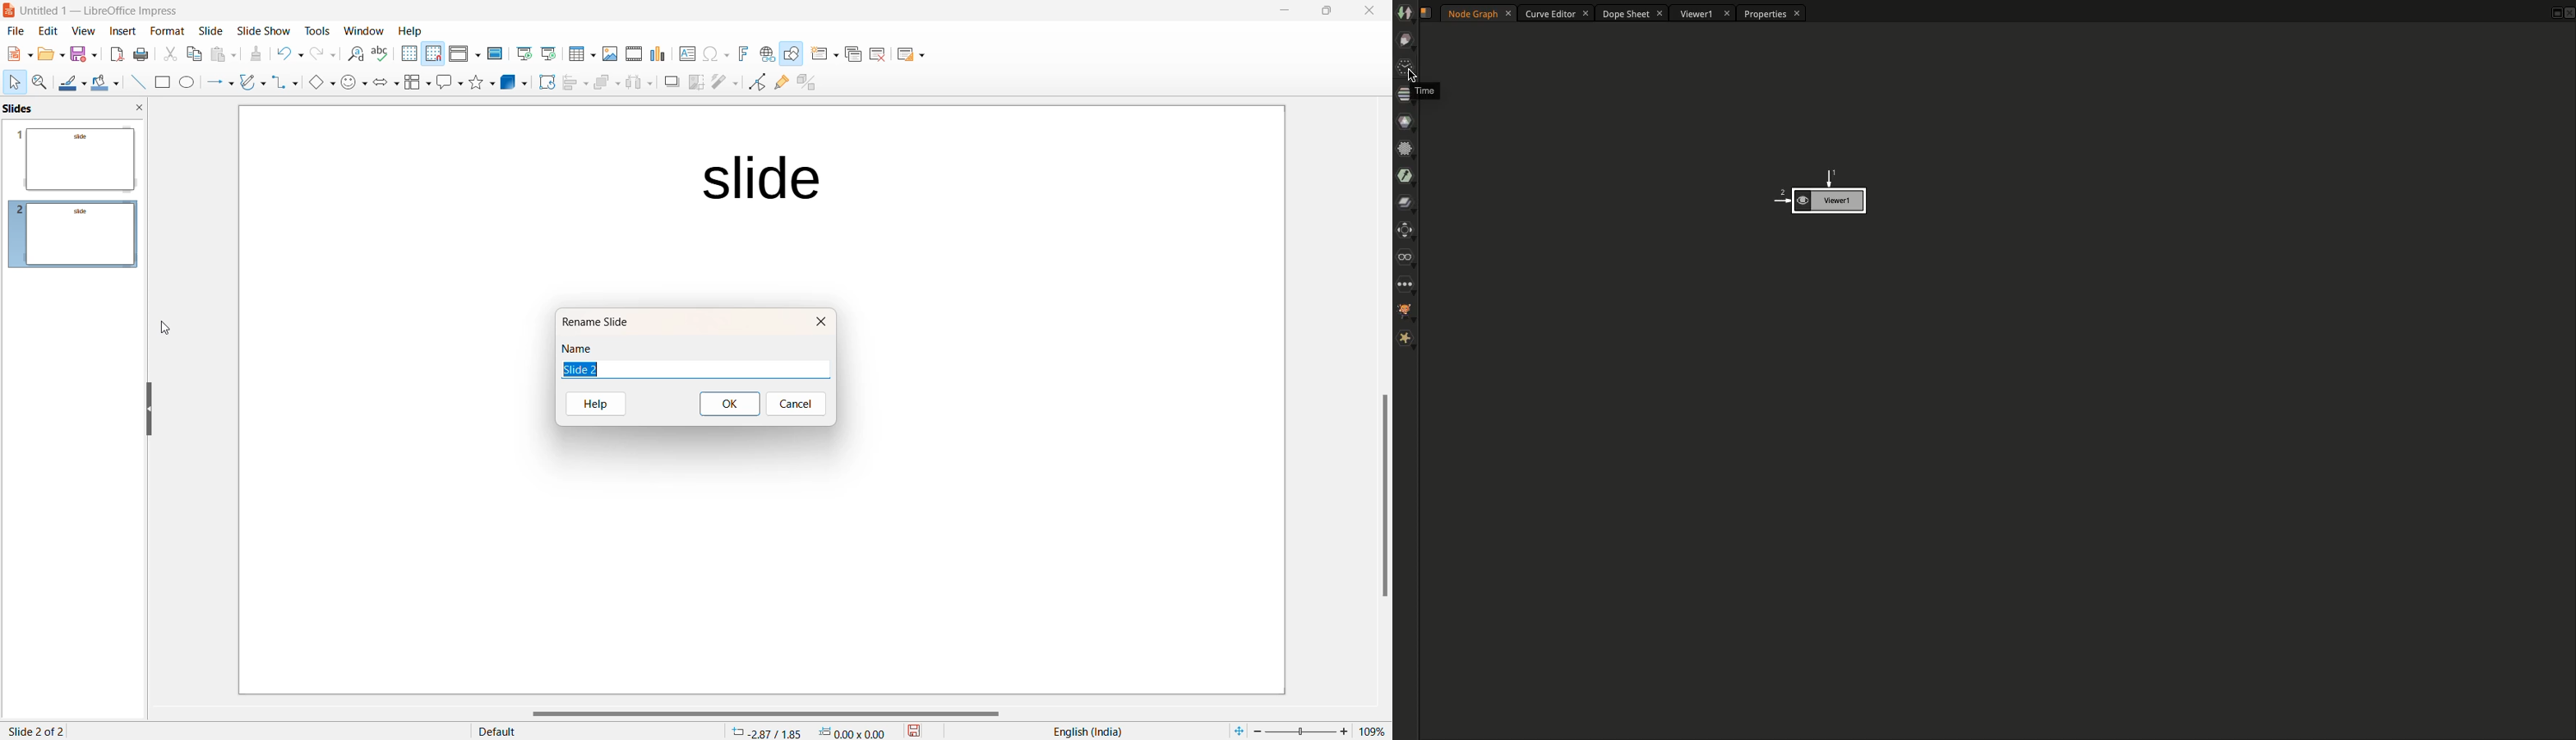 This screenshot has height=756, width=2576. I want to click on Display grid, so click(408, 54).